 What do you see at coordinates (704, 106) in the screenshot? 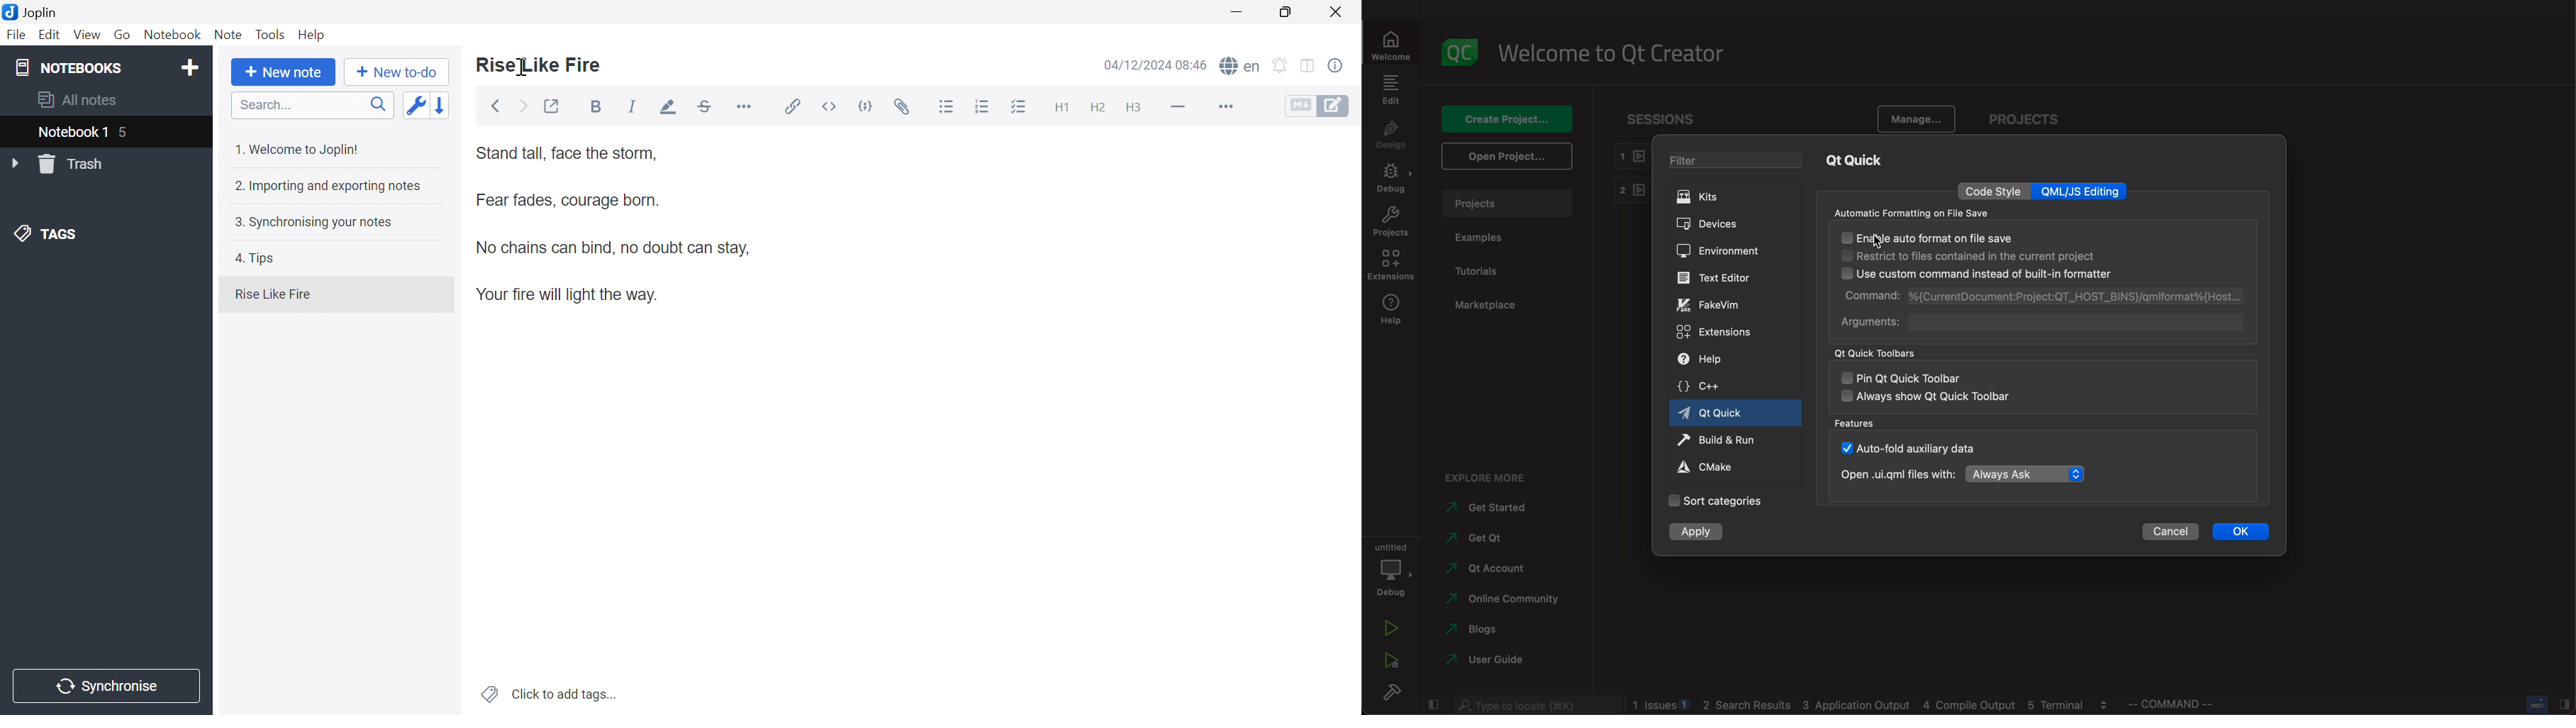
I see `Strikethrough` at bounding box center [704, 106].